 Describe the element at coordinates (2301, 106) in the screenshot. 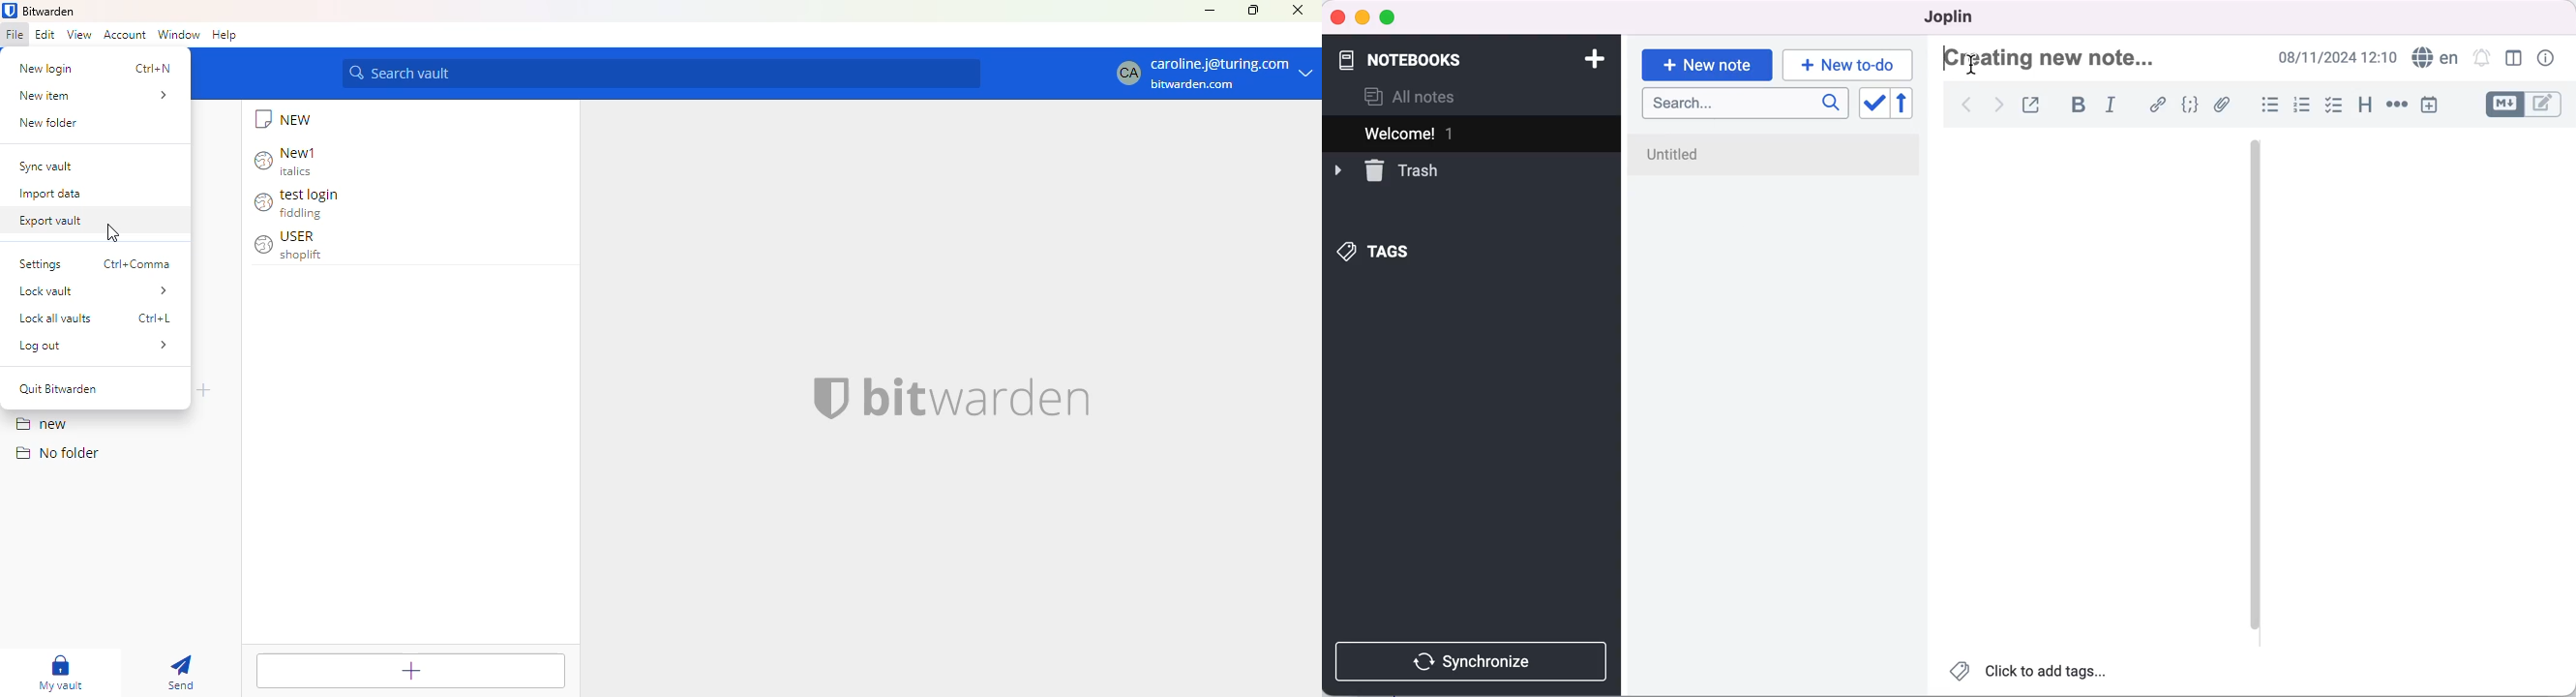

I see `numbered list` at that location.